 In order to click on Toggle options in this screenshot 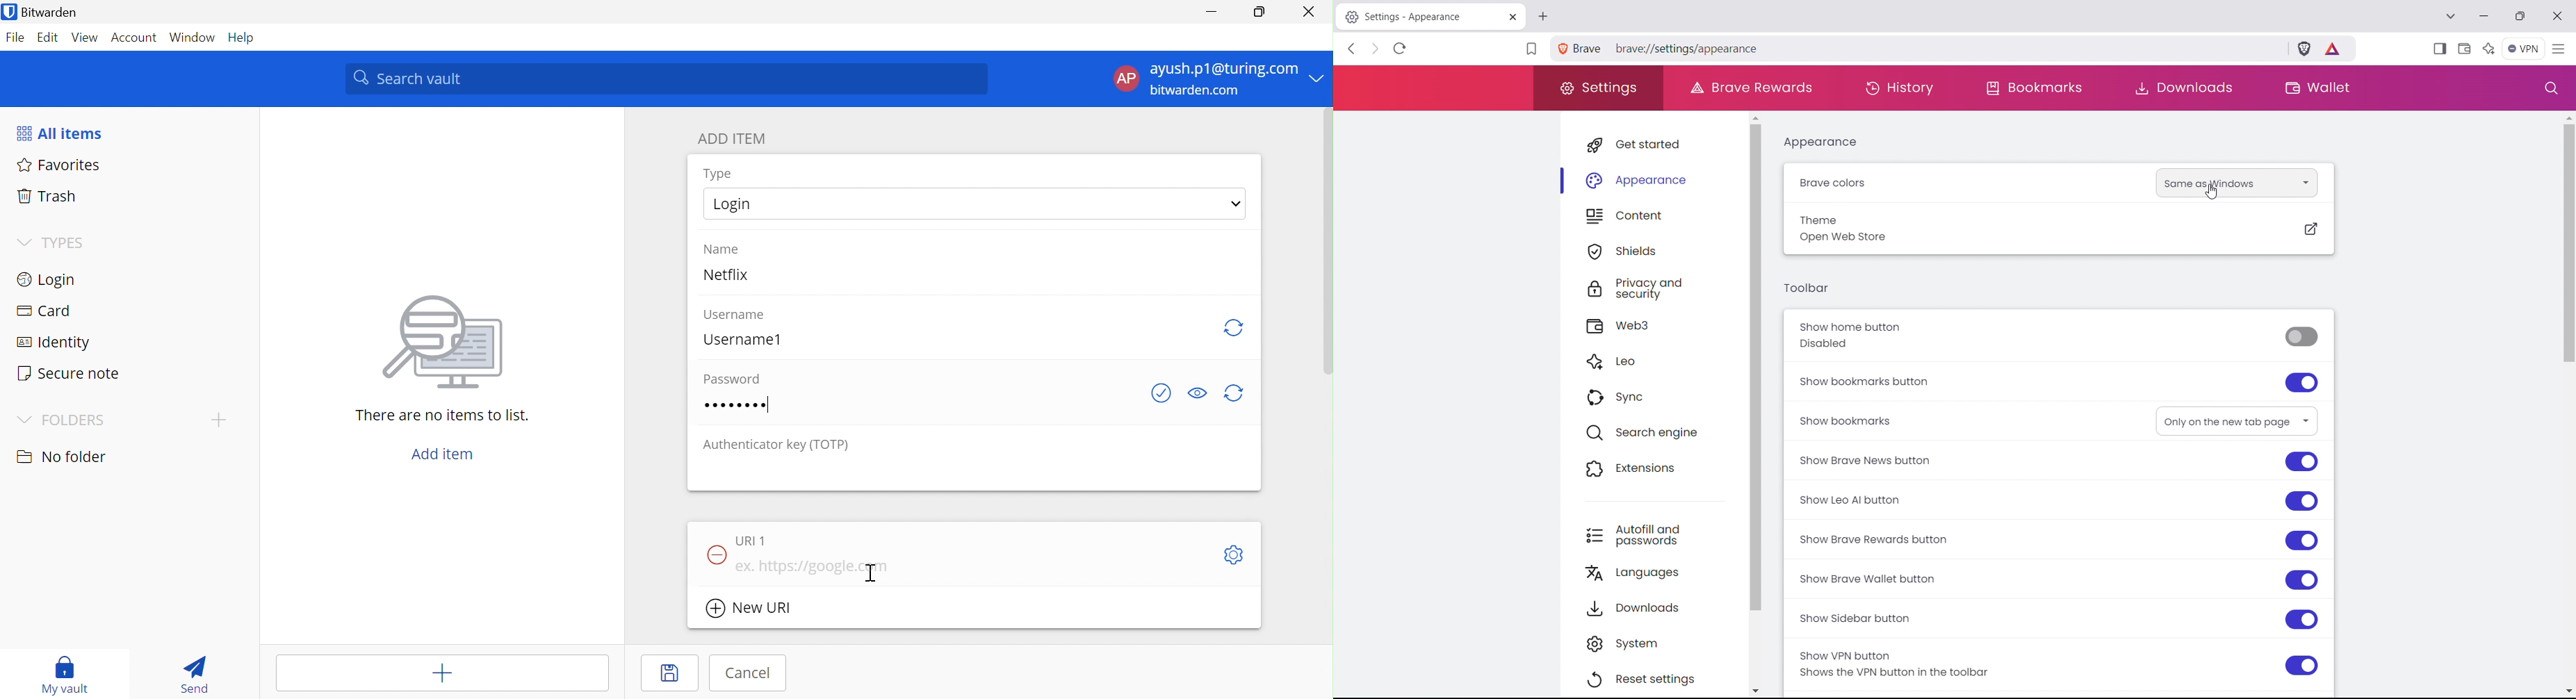, I will do `click(1235, 554)`.